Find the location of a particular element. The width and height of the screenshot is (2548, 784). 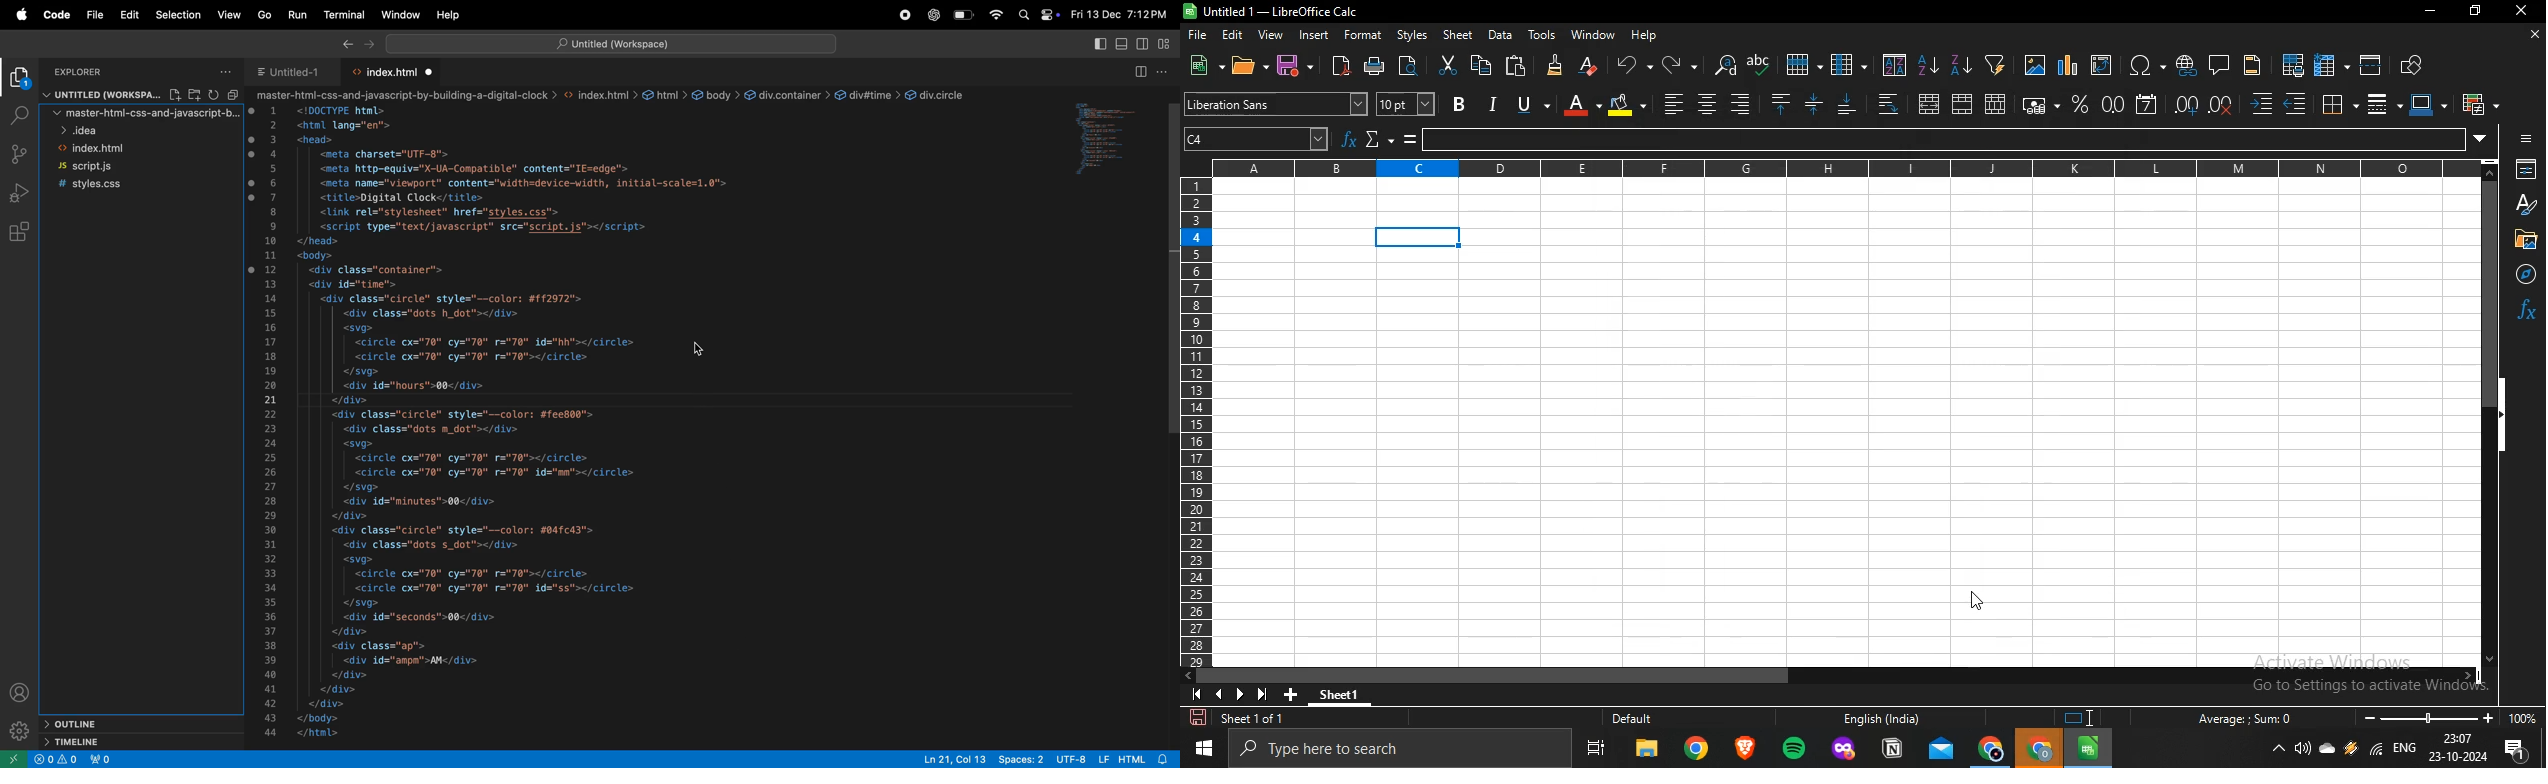

unmerge cells is located at coordinates (1995, 102).